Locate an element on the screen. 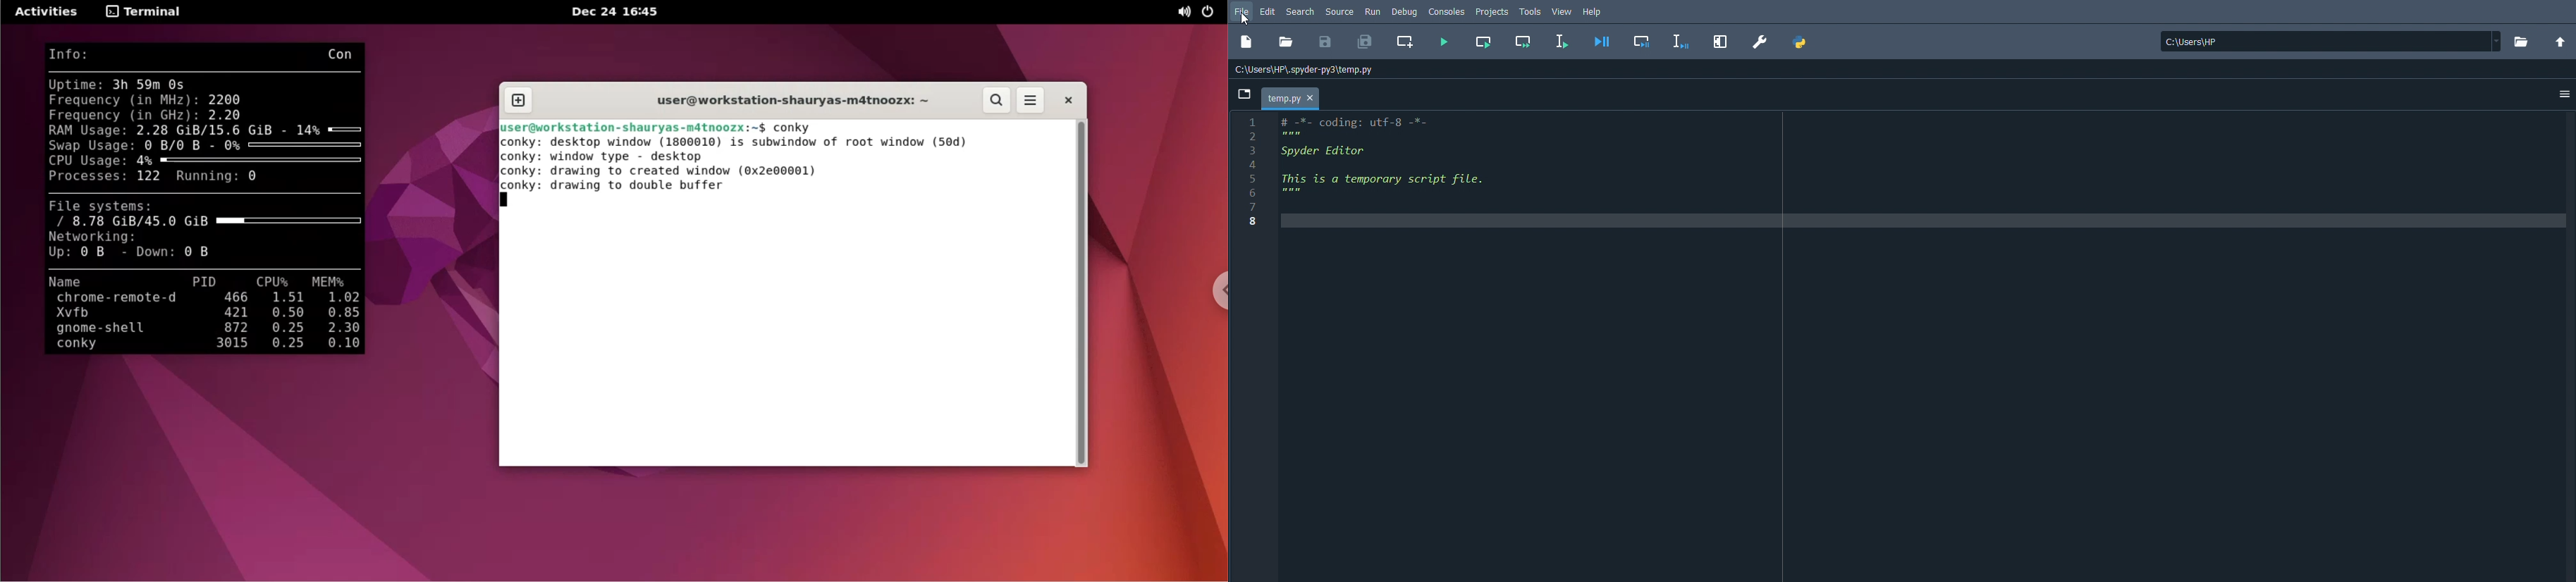 Image resolution: width=2576 pixels, height=588 pixels. Run selection or current line is located at coordinates (1560, 42).